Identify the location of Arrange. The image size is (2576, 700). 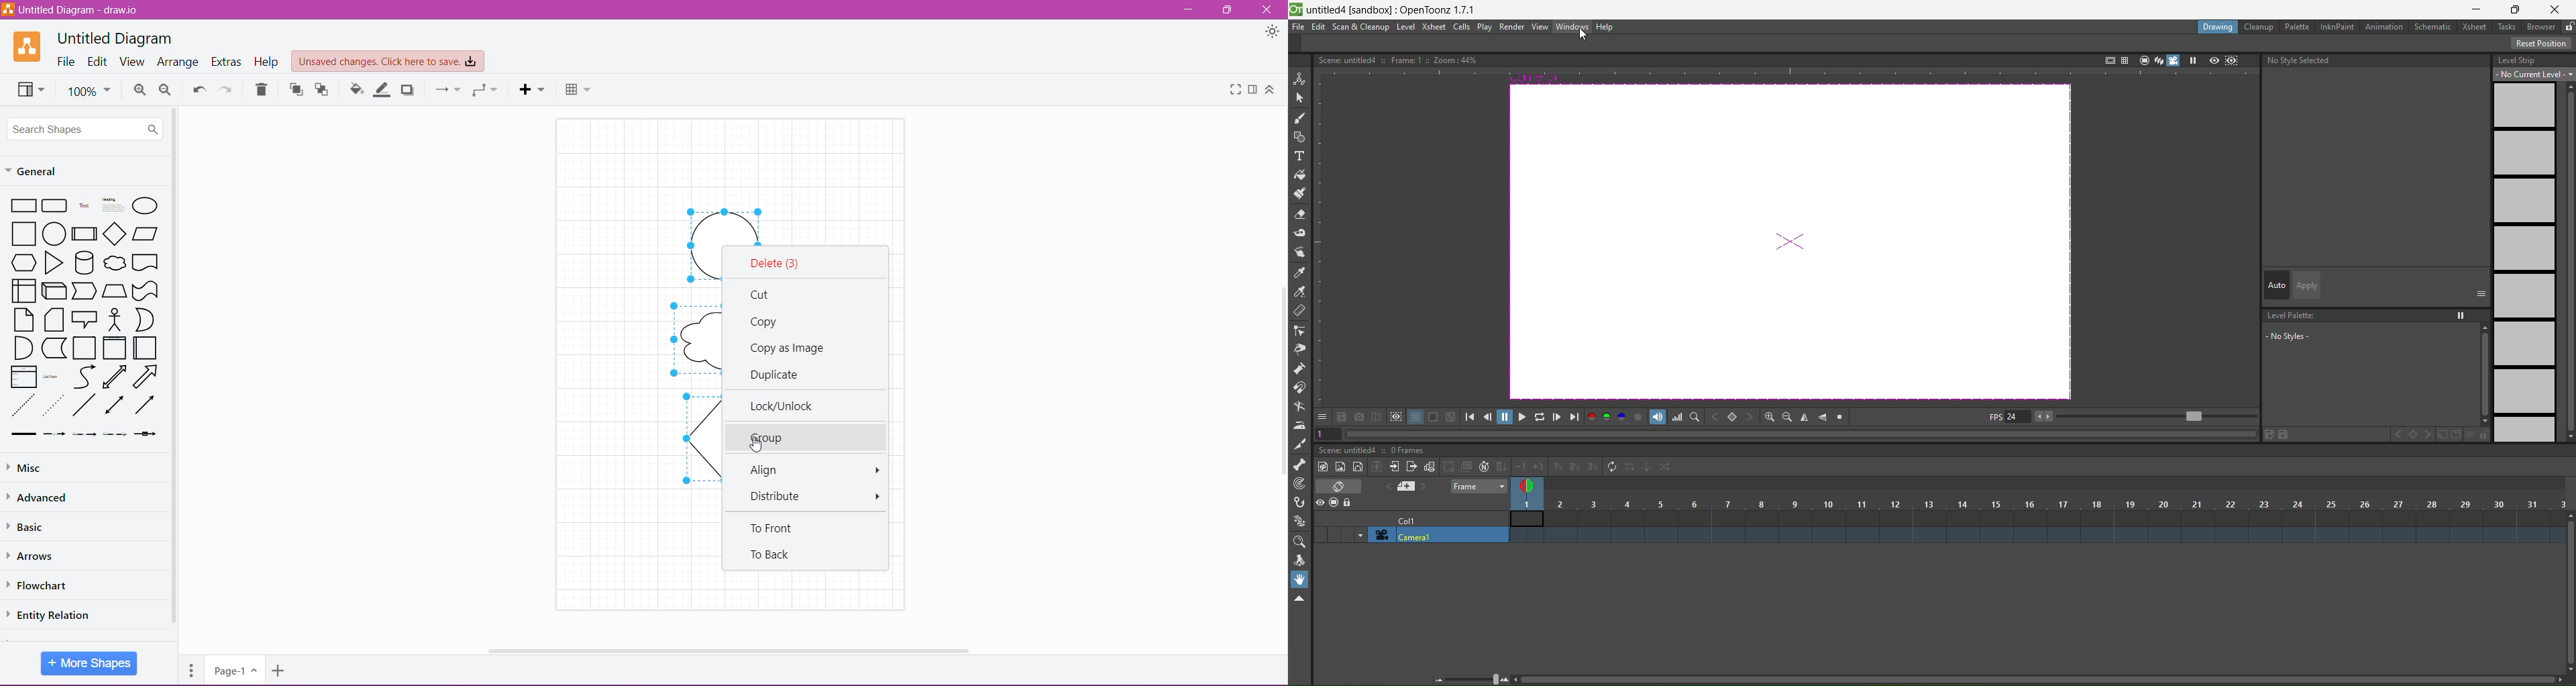
(178, 62).